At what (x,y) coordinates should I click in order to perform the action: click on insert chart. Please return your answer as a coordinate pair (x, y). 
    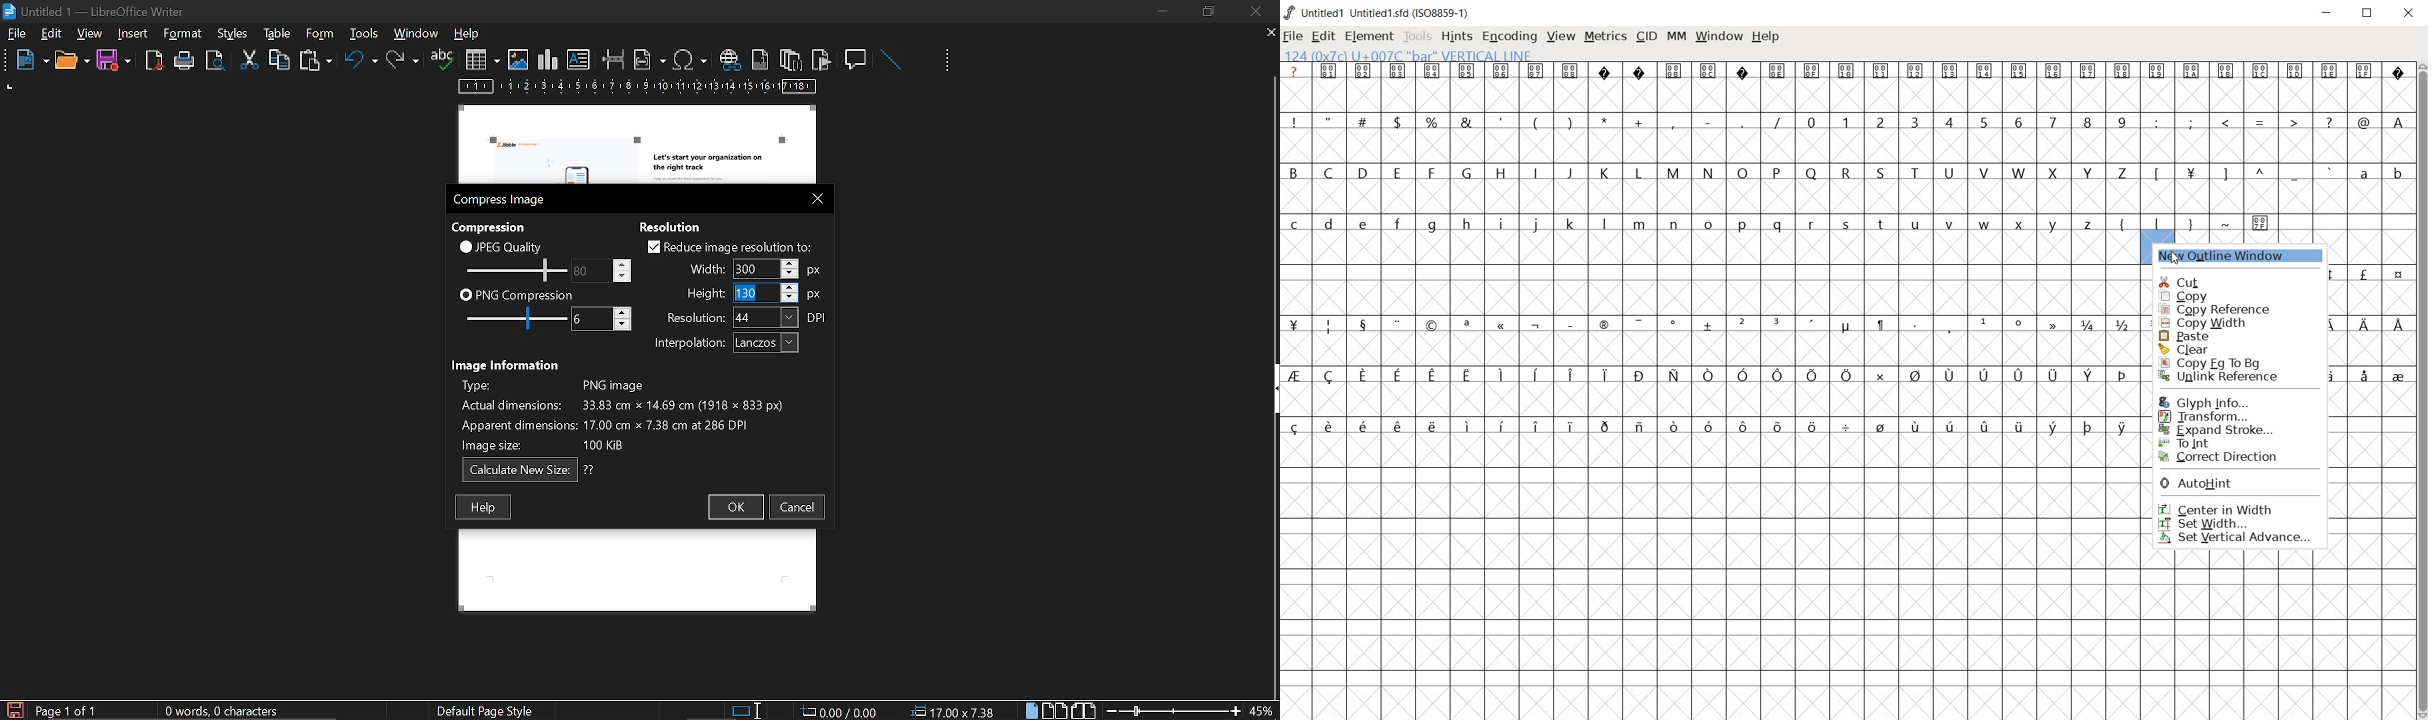
    Looking at the image, I should click on (548, 60).